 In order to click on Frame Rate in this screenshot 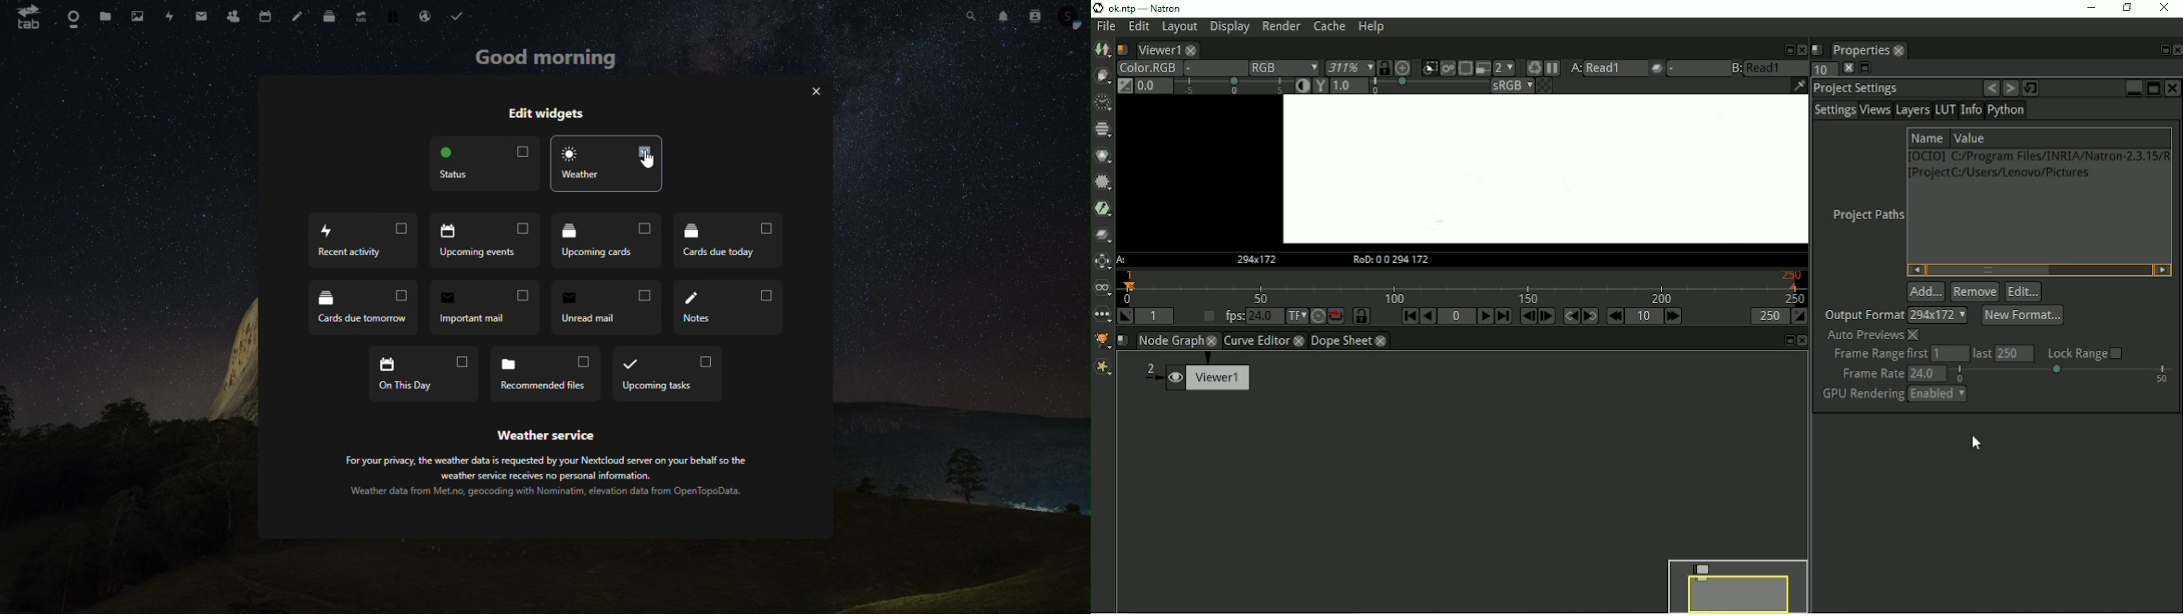, I will do `click(1870, 373)`.